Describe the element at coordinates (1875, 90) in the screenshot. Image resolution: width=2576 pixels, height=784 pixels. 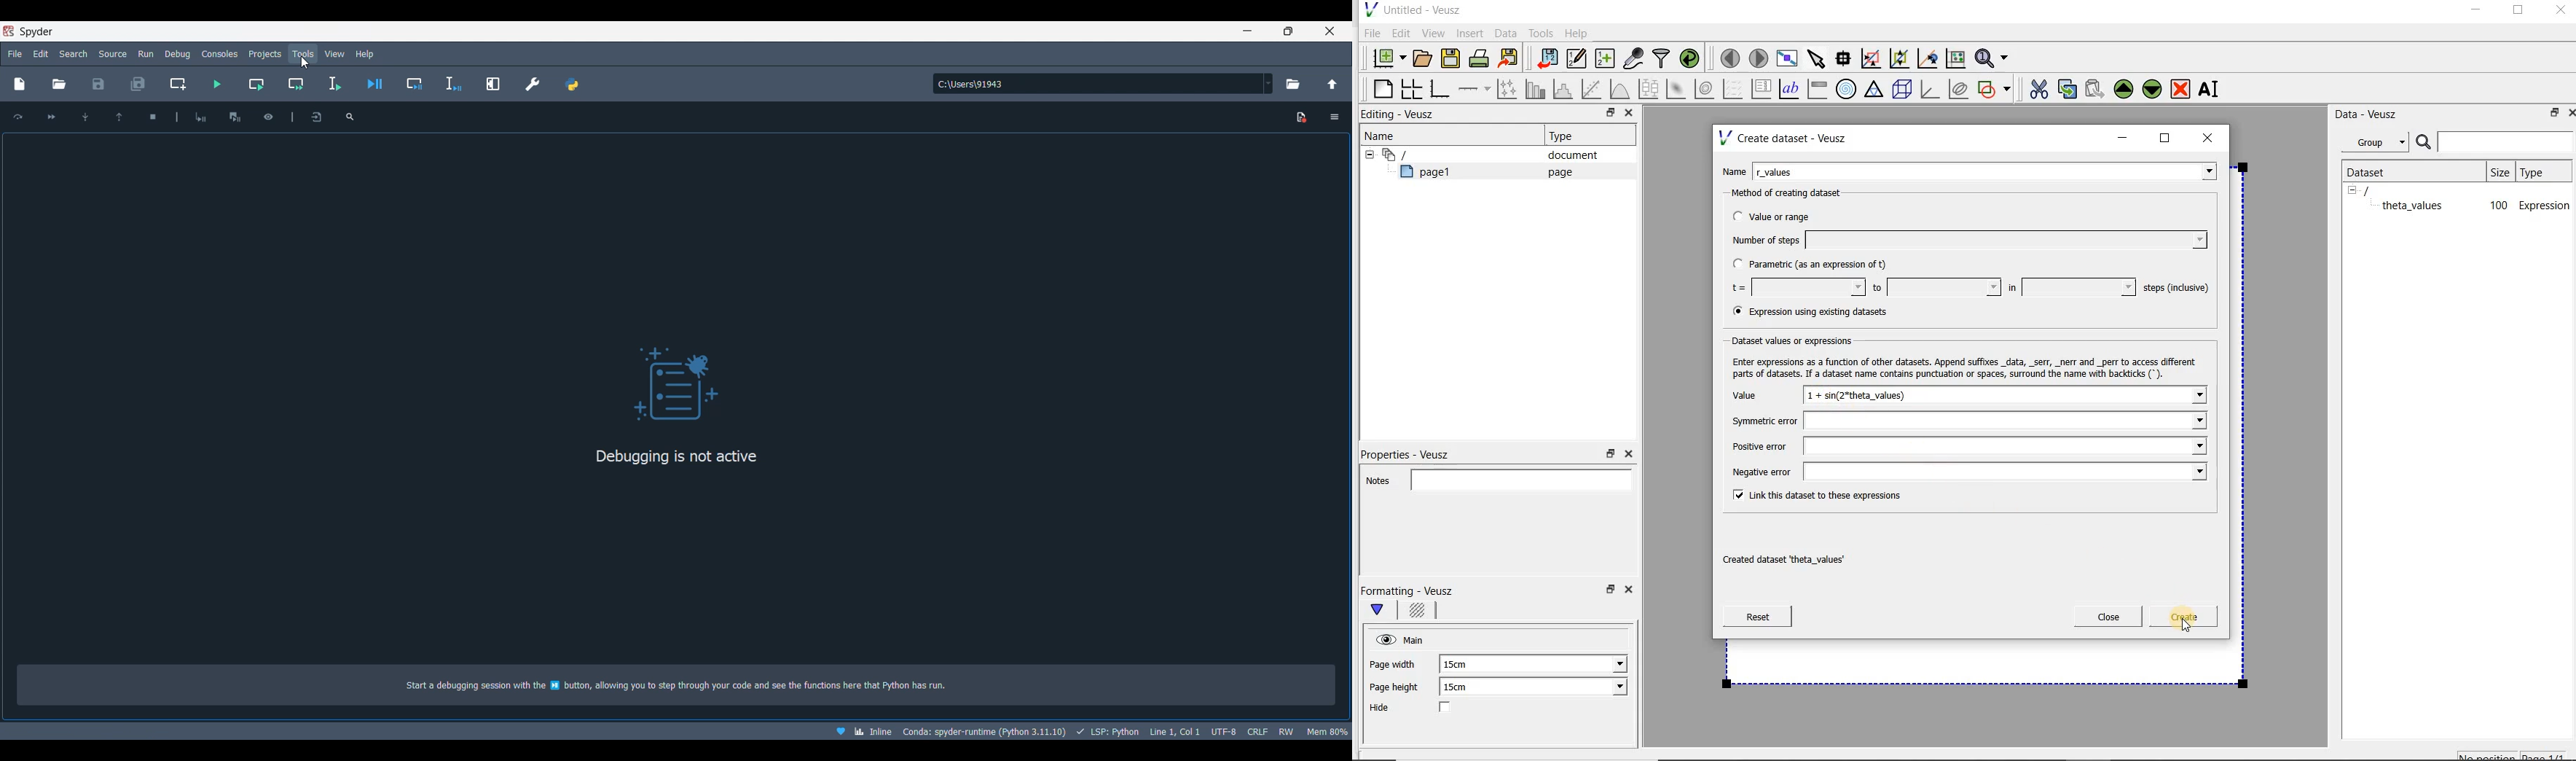
I see `ternary graph` at that location.